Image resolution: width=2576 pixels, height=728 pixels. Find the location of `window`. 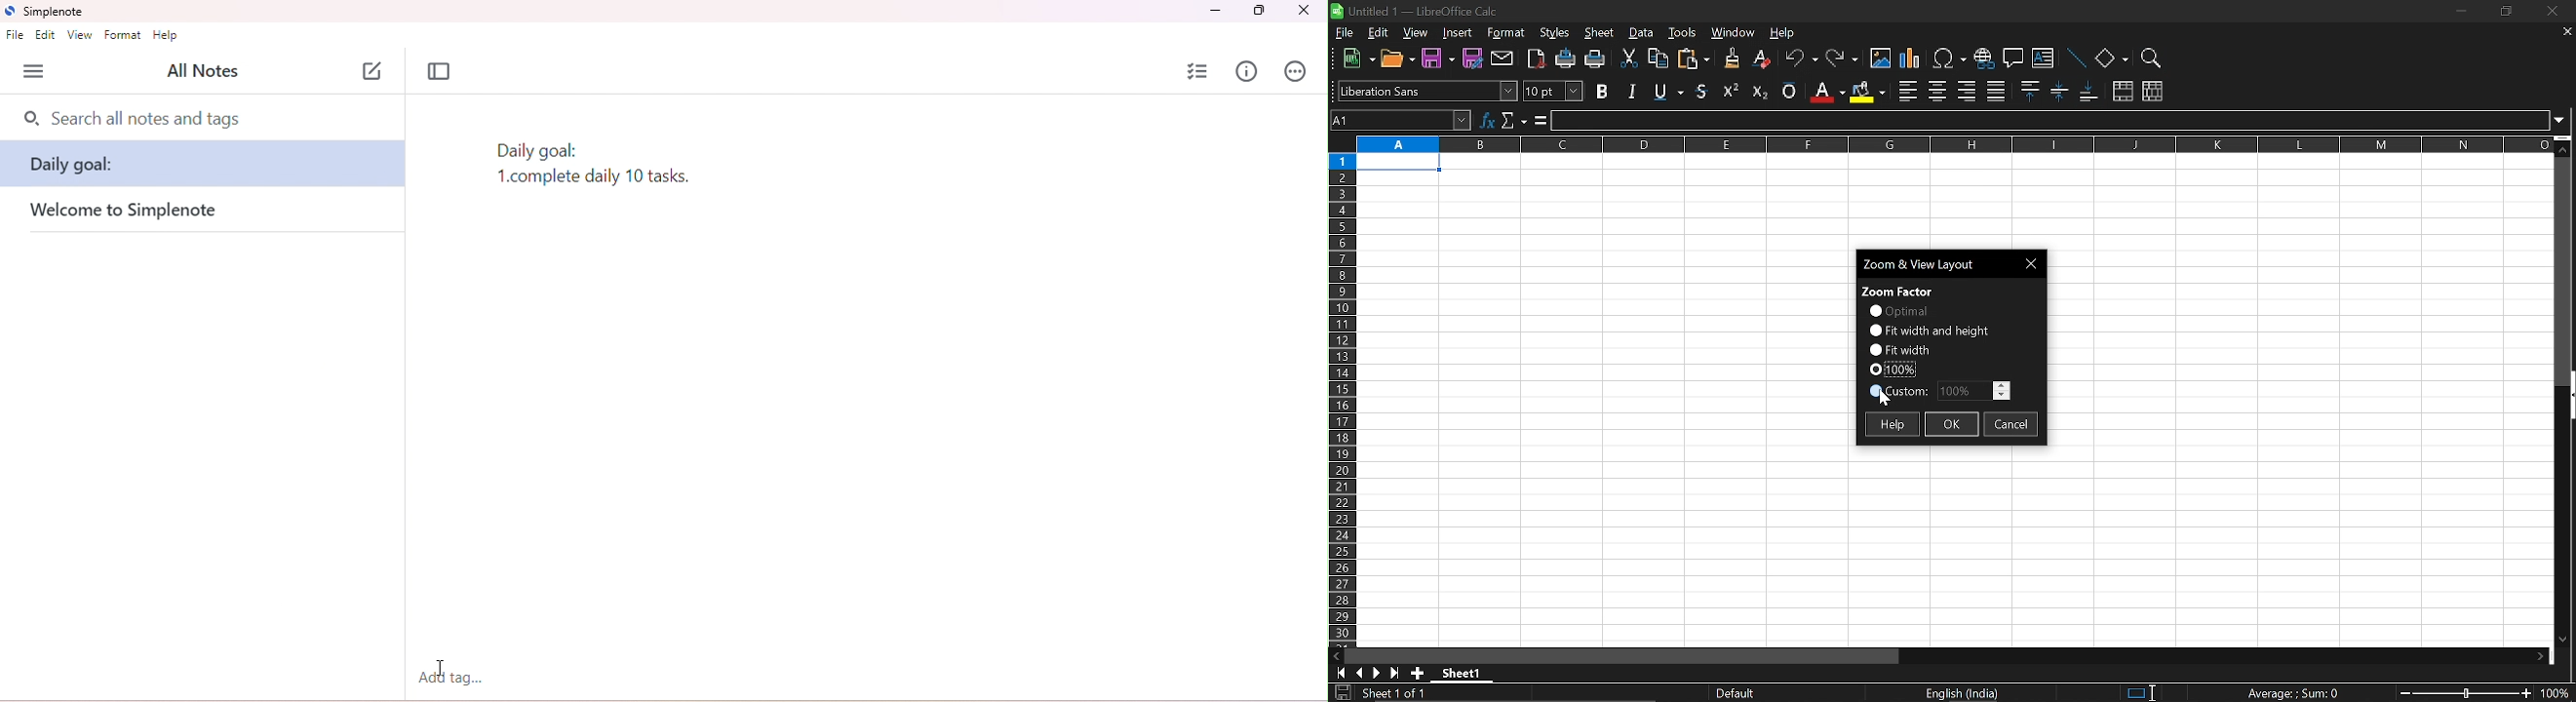

window is located at coordinates (1734, 34).